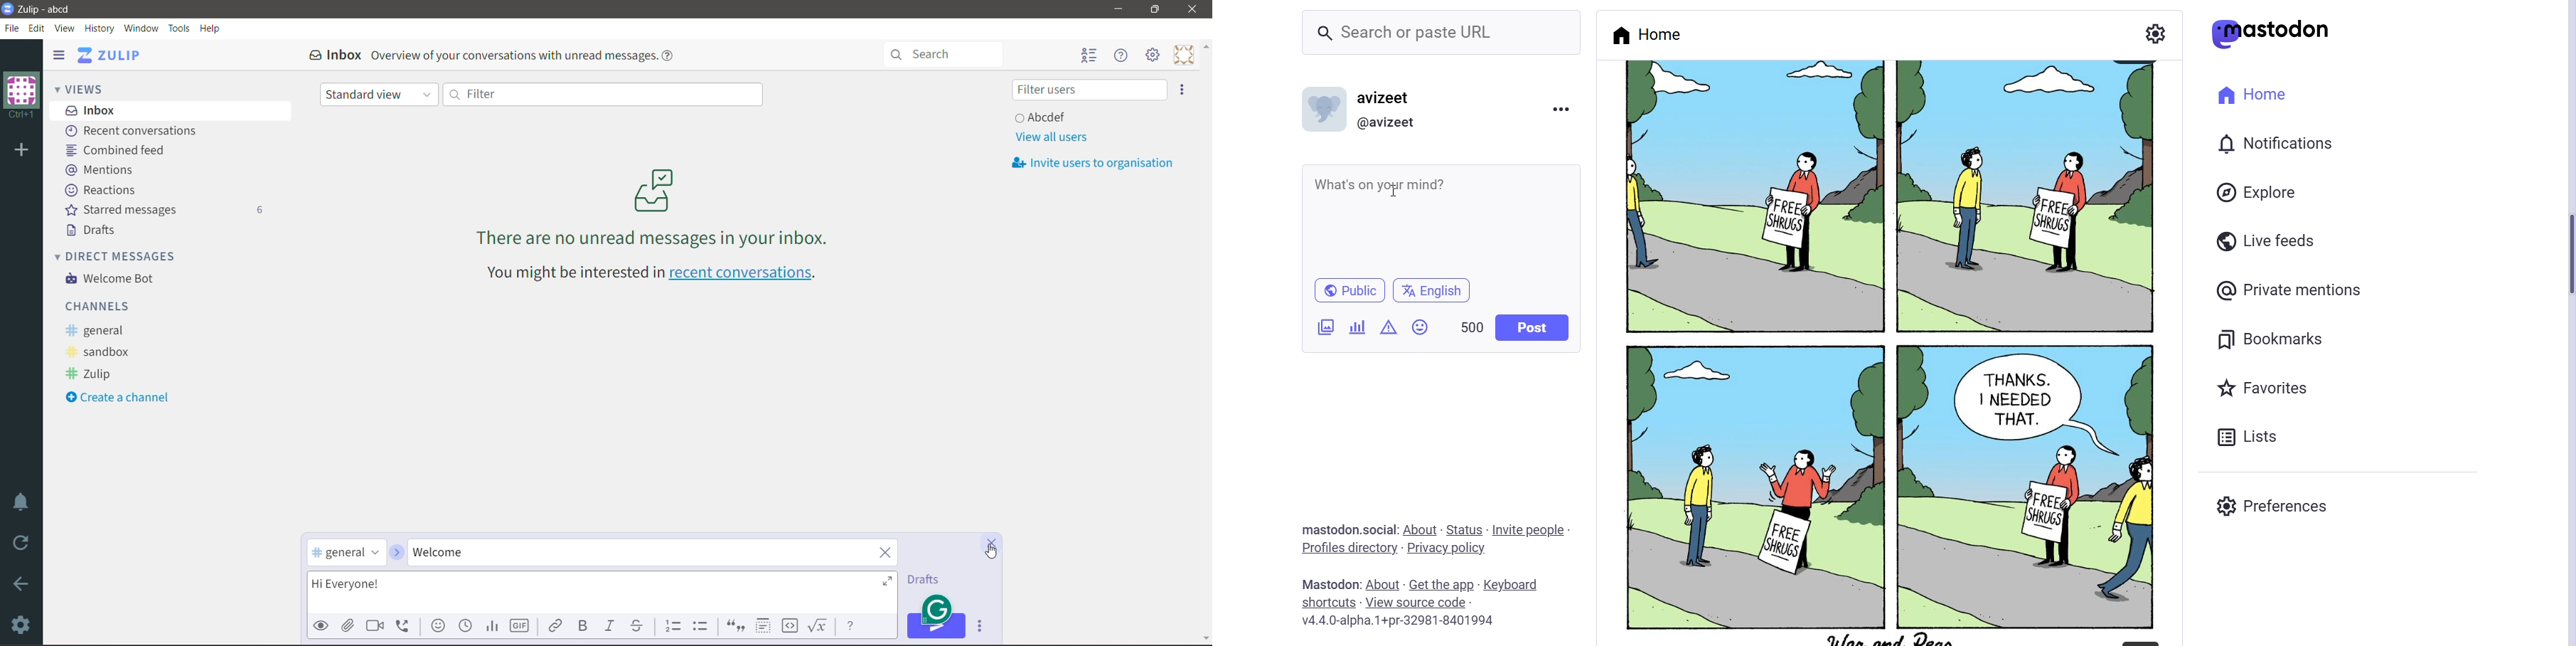  I want to click on Keyboard, so click(1511, 586).